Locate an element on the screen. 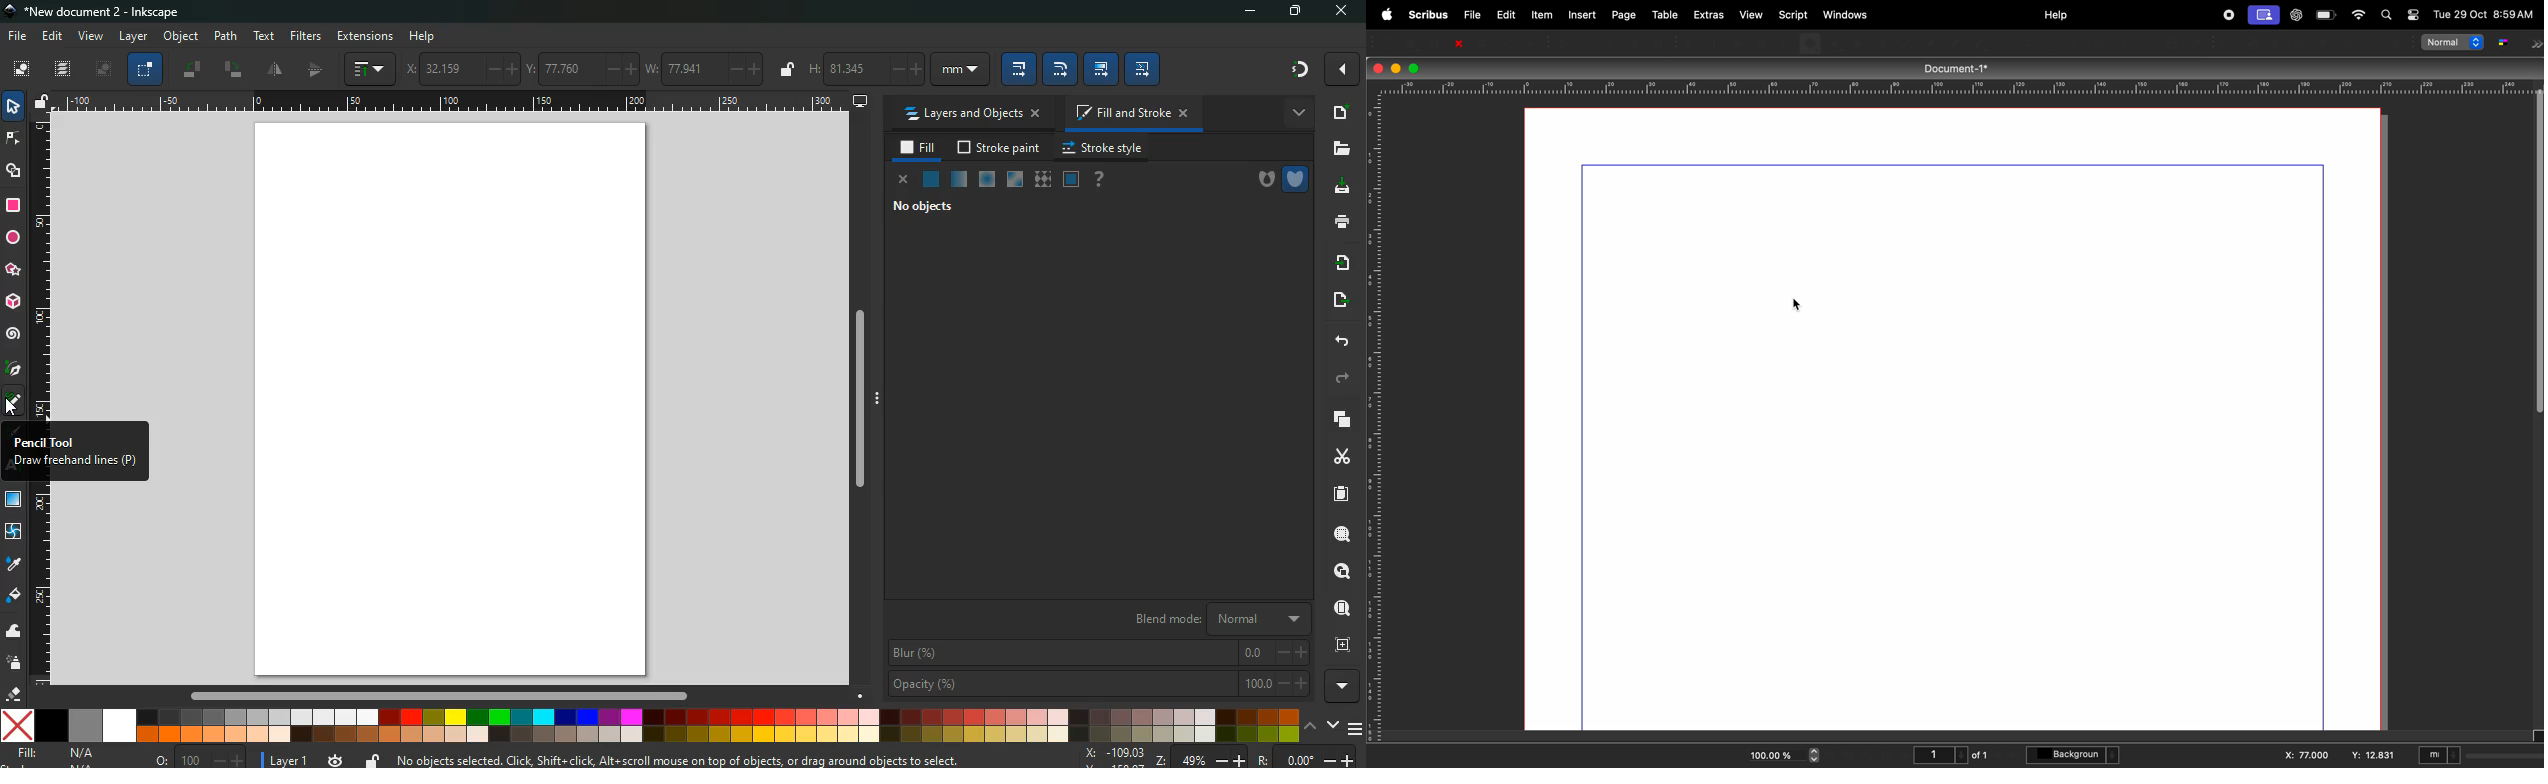  toggle is located at coordinates (2412, 11).